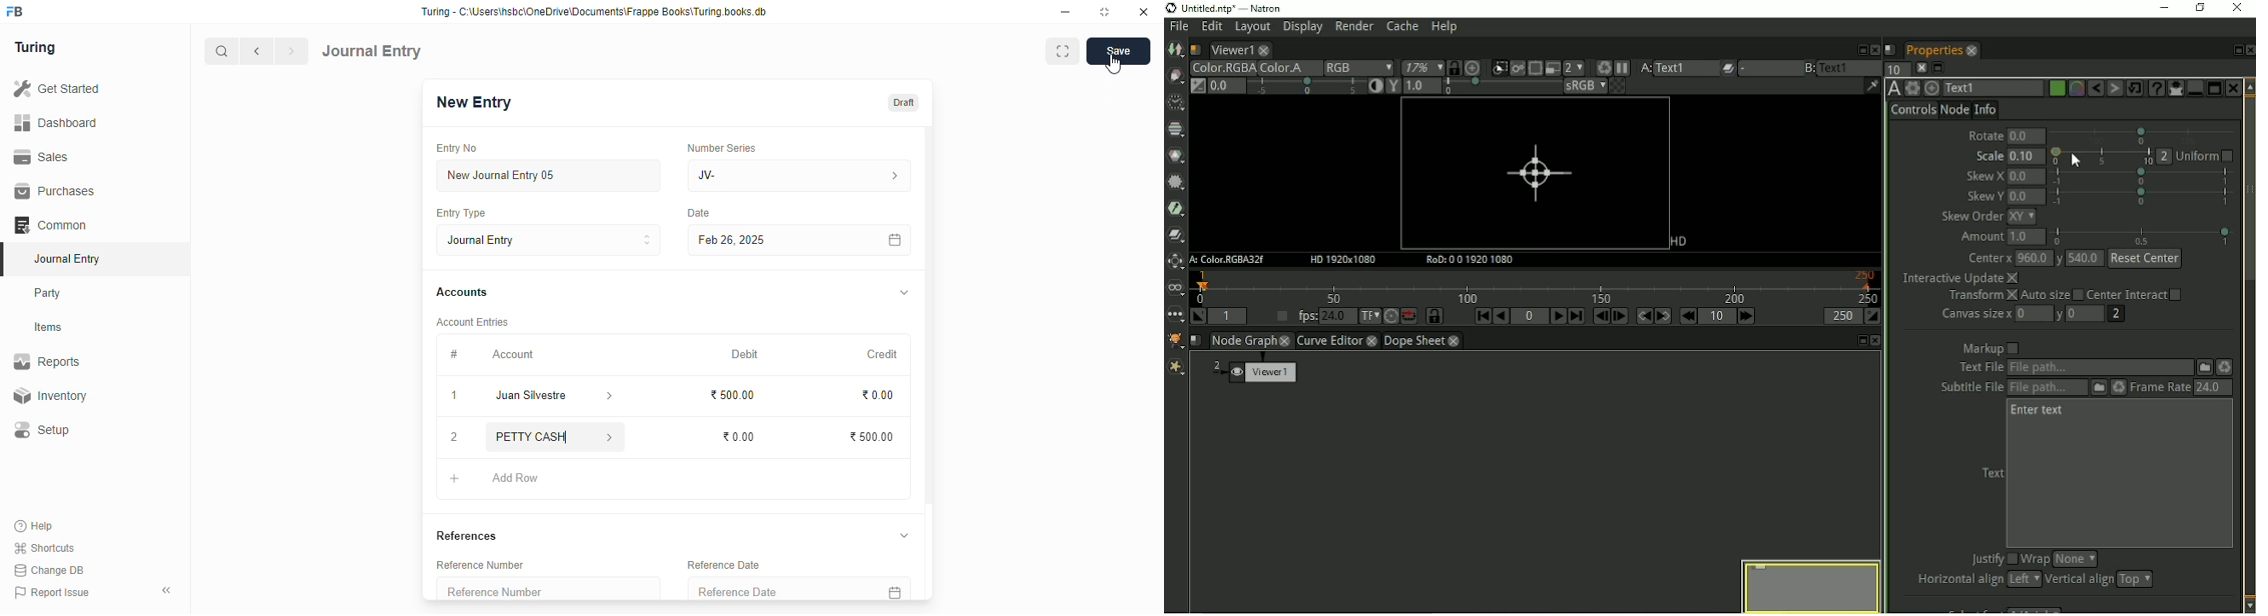 This screenshot has width=2268, height=616. What do you see at coordinates (455, 479) in the screenshot?
I see `add` at bounding box center [455, 479].